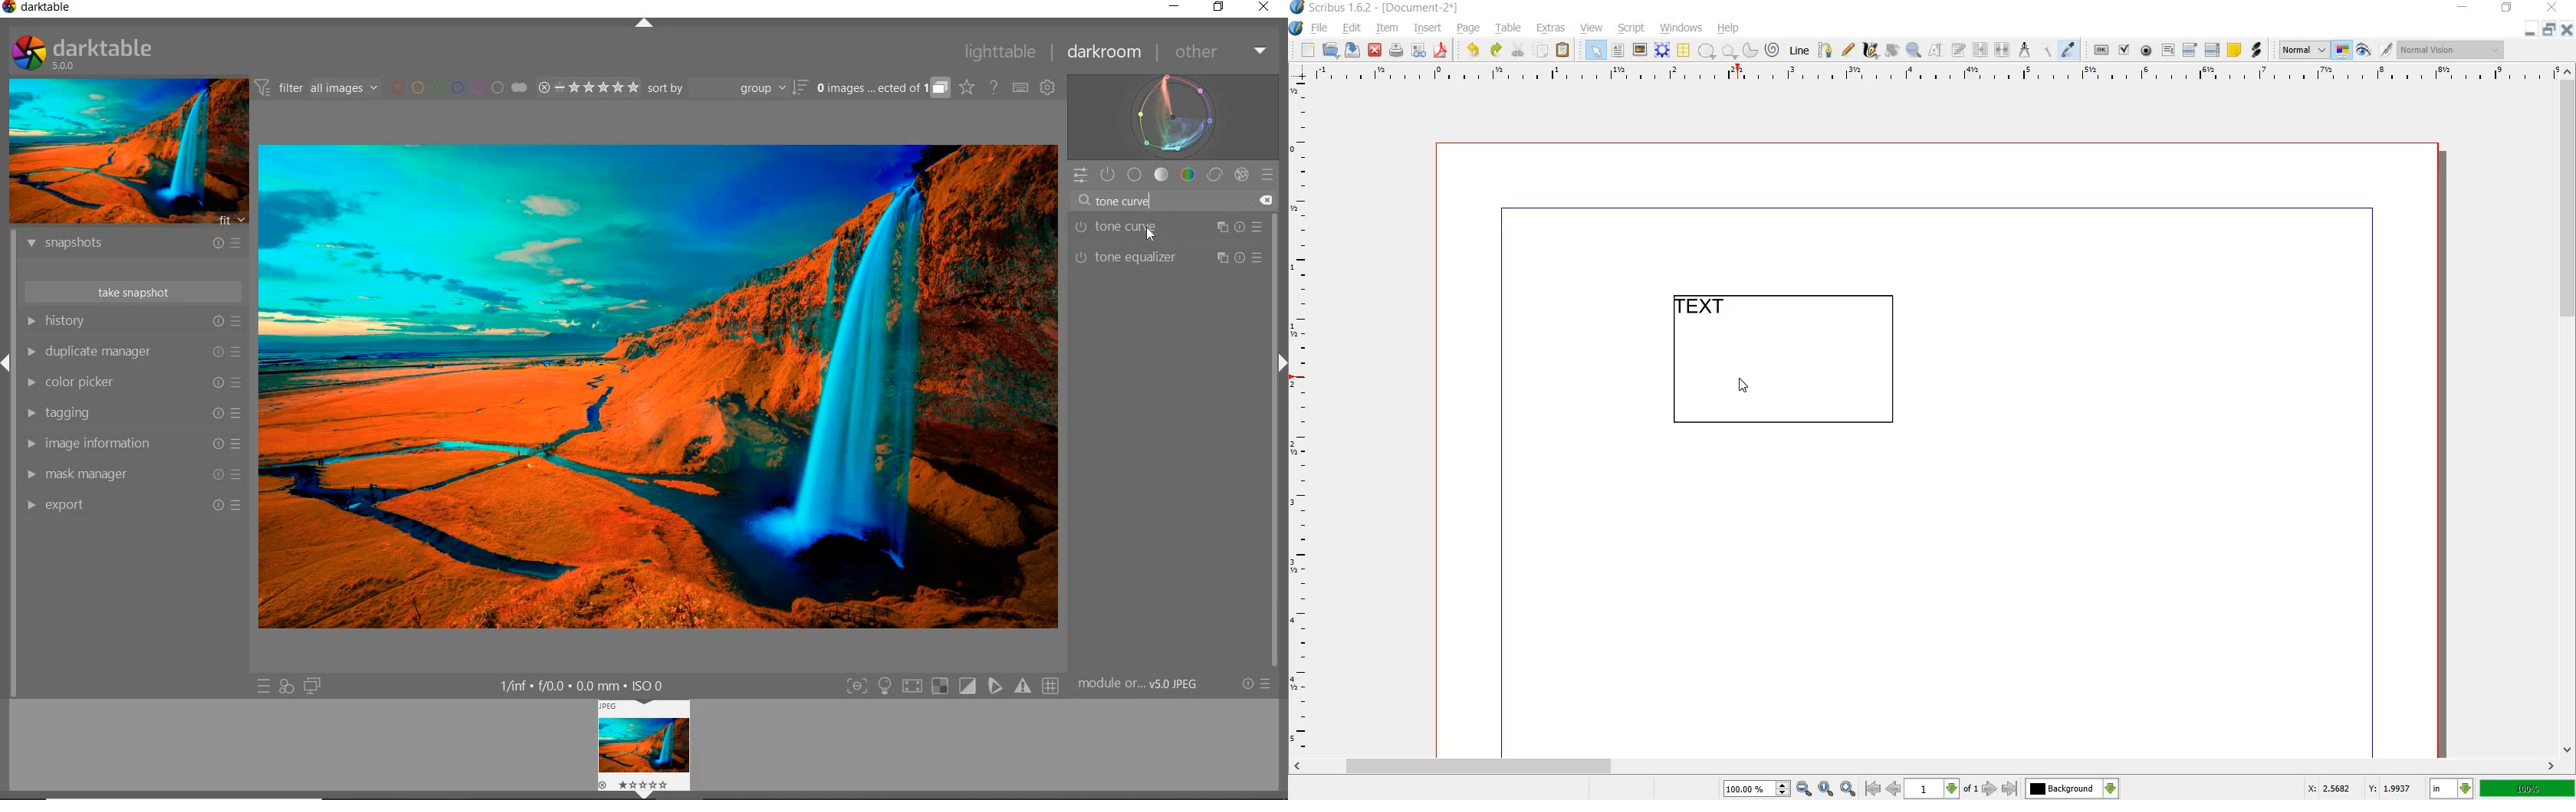  I want to click on zoom to, so click(1826, 789).